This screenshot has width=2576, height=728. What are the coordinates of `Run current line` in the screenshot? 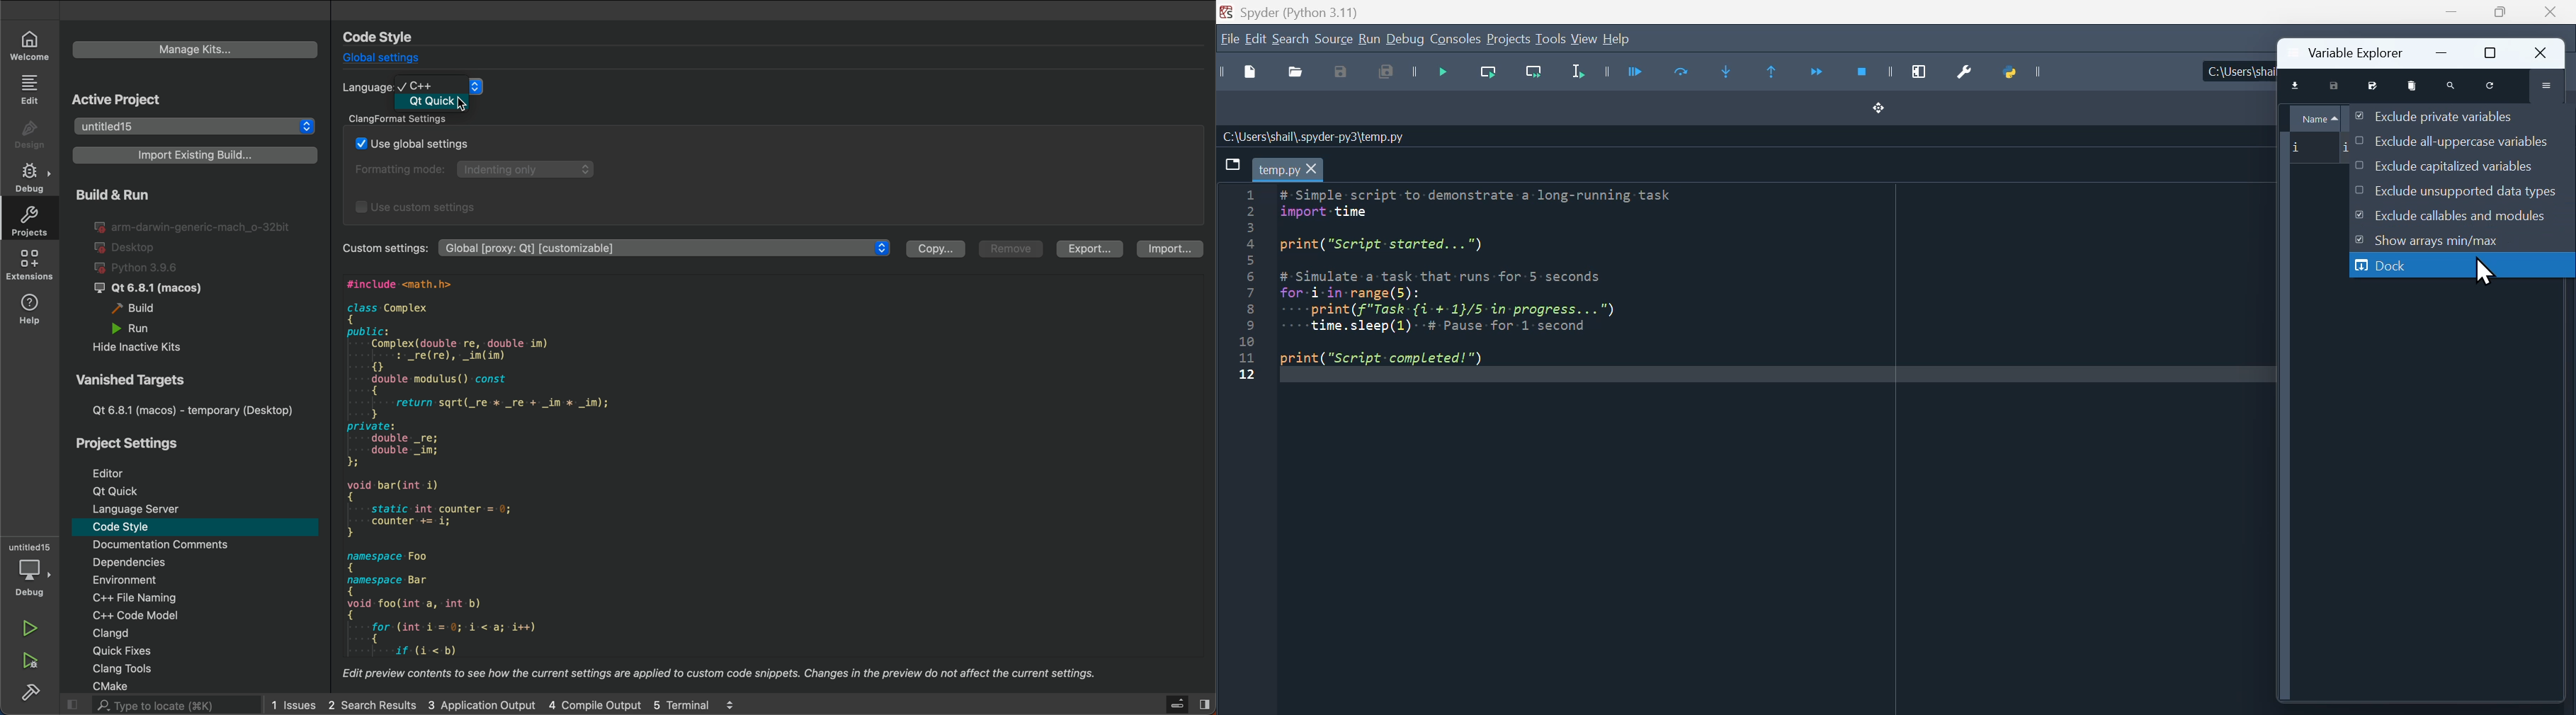 It's located at (1485, 76).